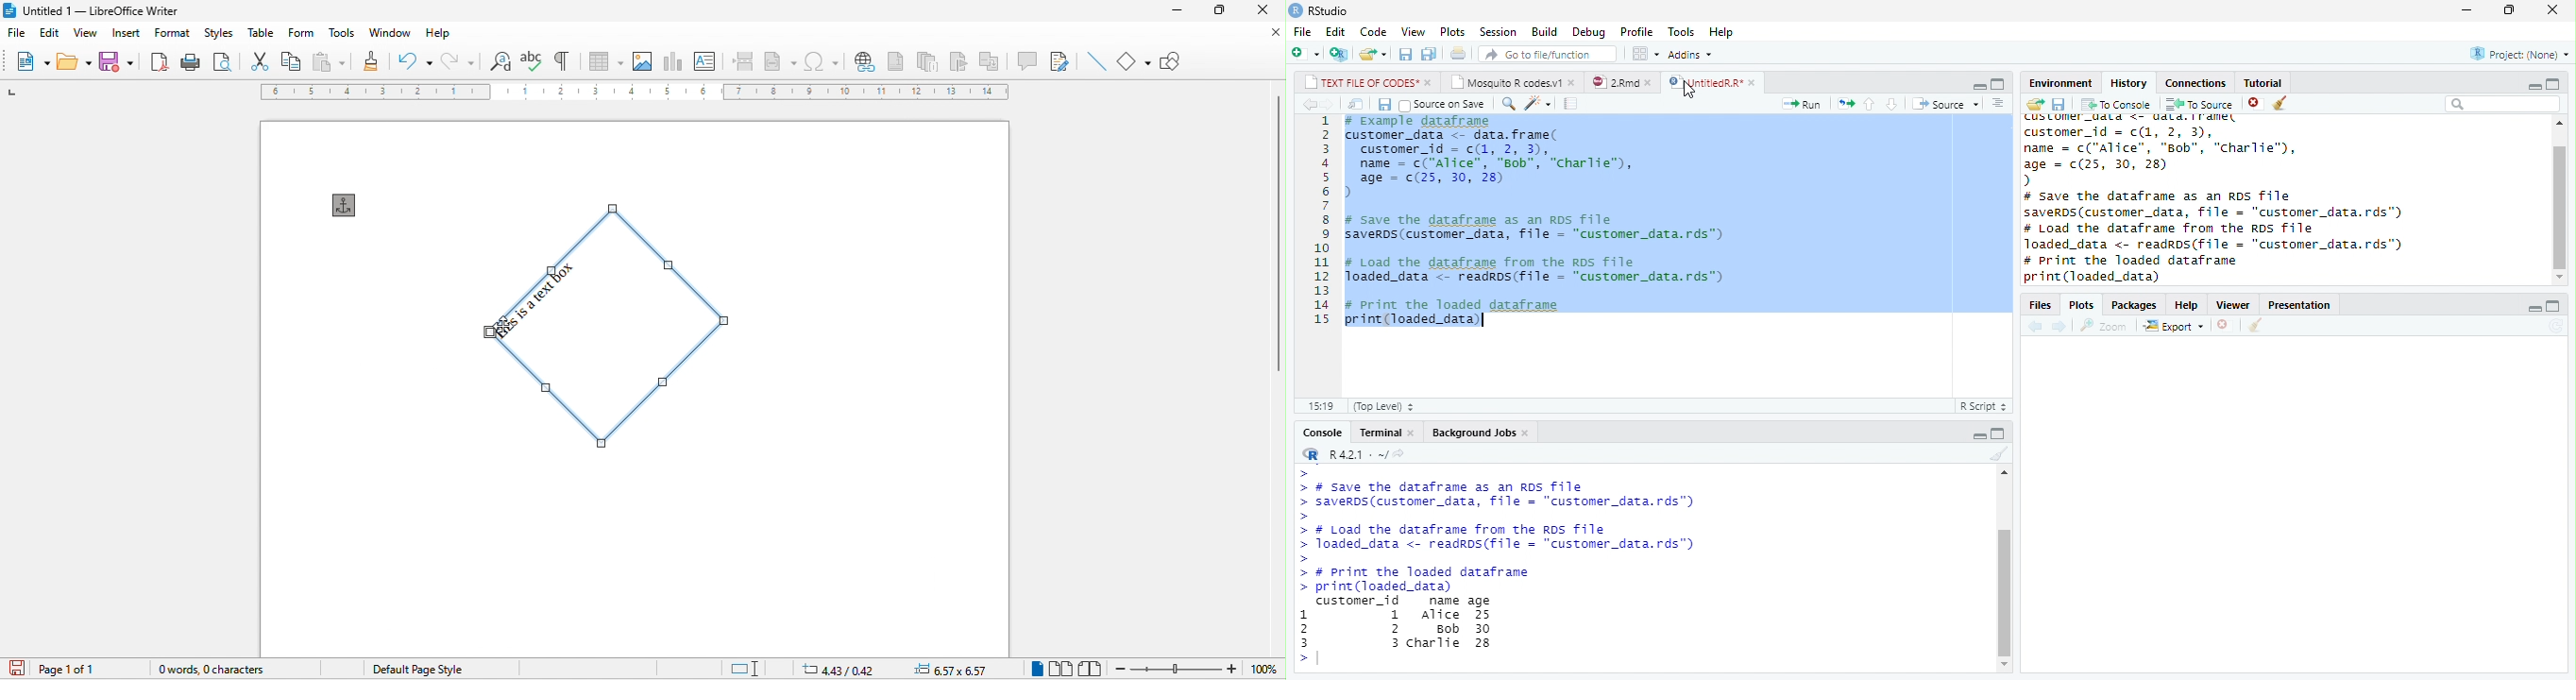 This screenshot has height=700, width=2576. Describe the element at coordinates (676, 61) in the screenshot. I see `chart` at that location.